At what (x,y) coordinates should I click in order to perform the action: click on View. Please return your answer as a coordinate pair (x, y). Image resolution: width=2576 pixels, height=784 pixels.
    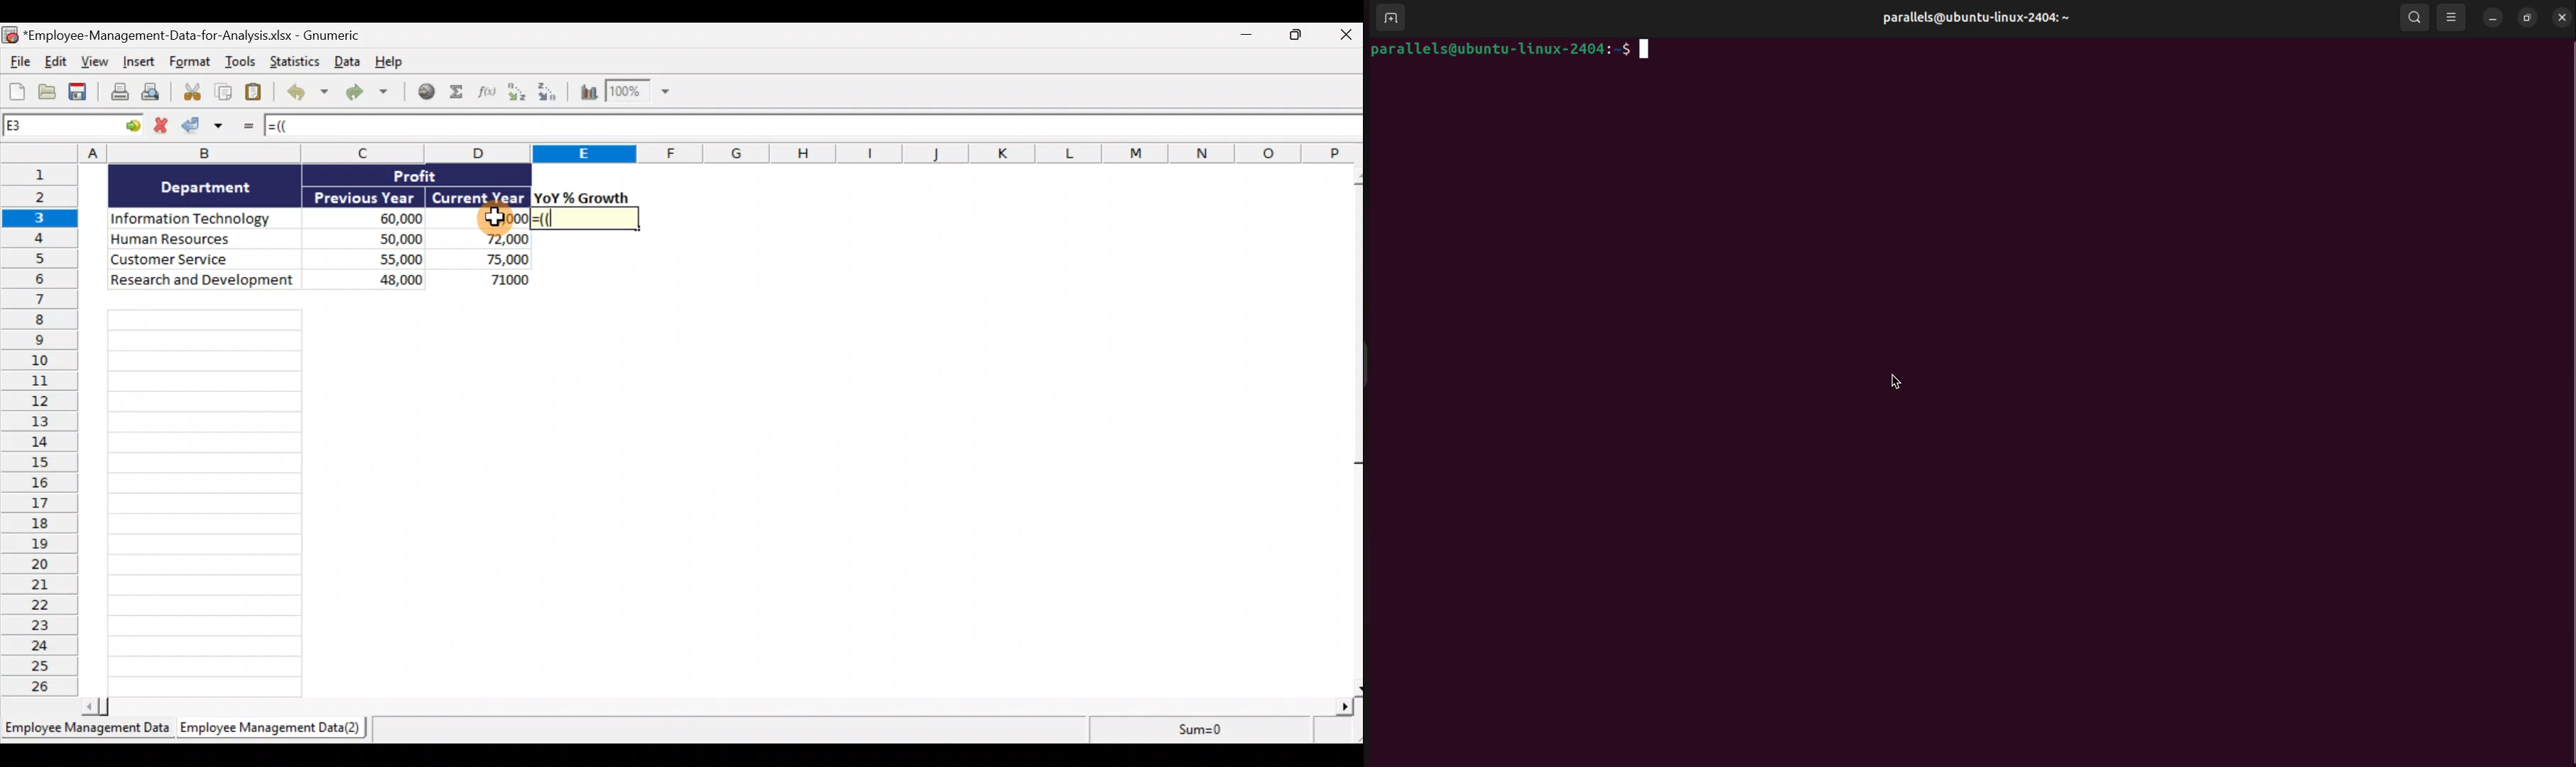
    Looking at the image, I should click on (93, 61).